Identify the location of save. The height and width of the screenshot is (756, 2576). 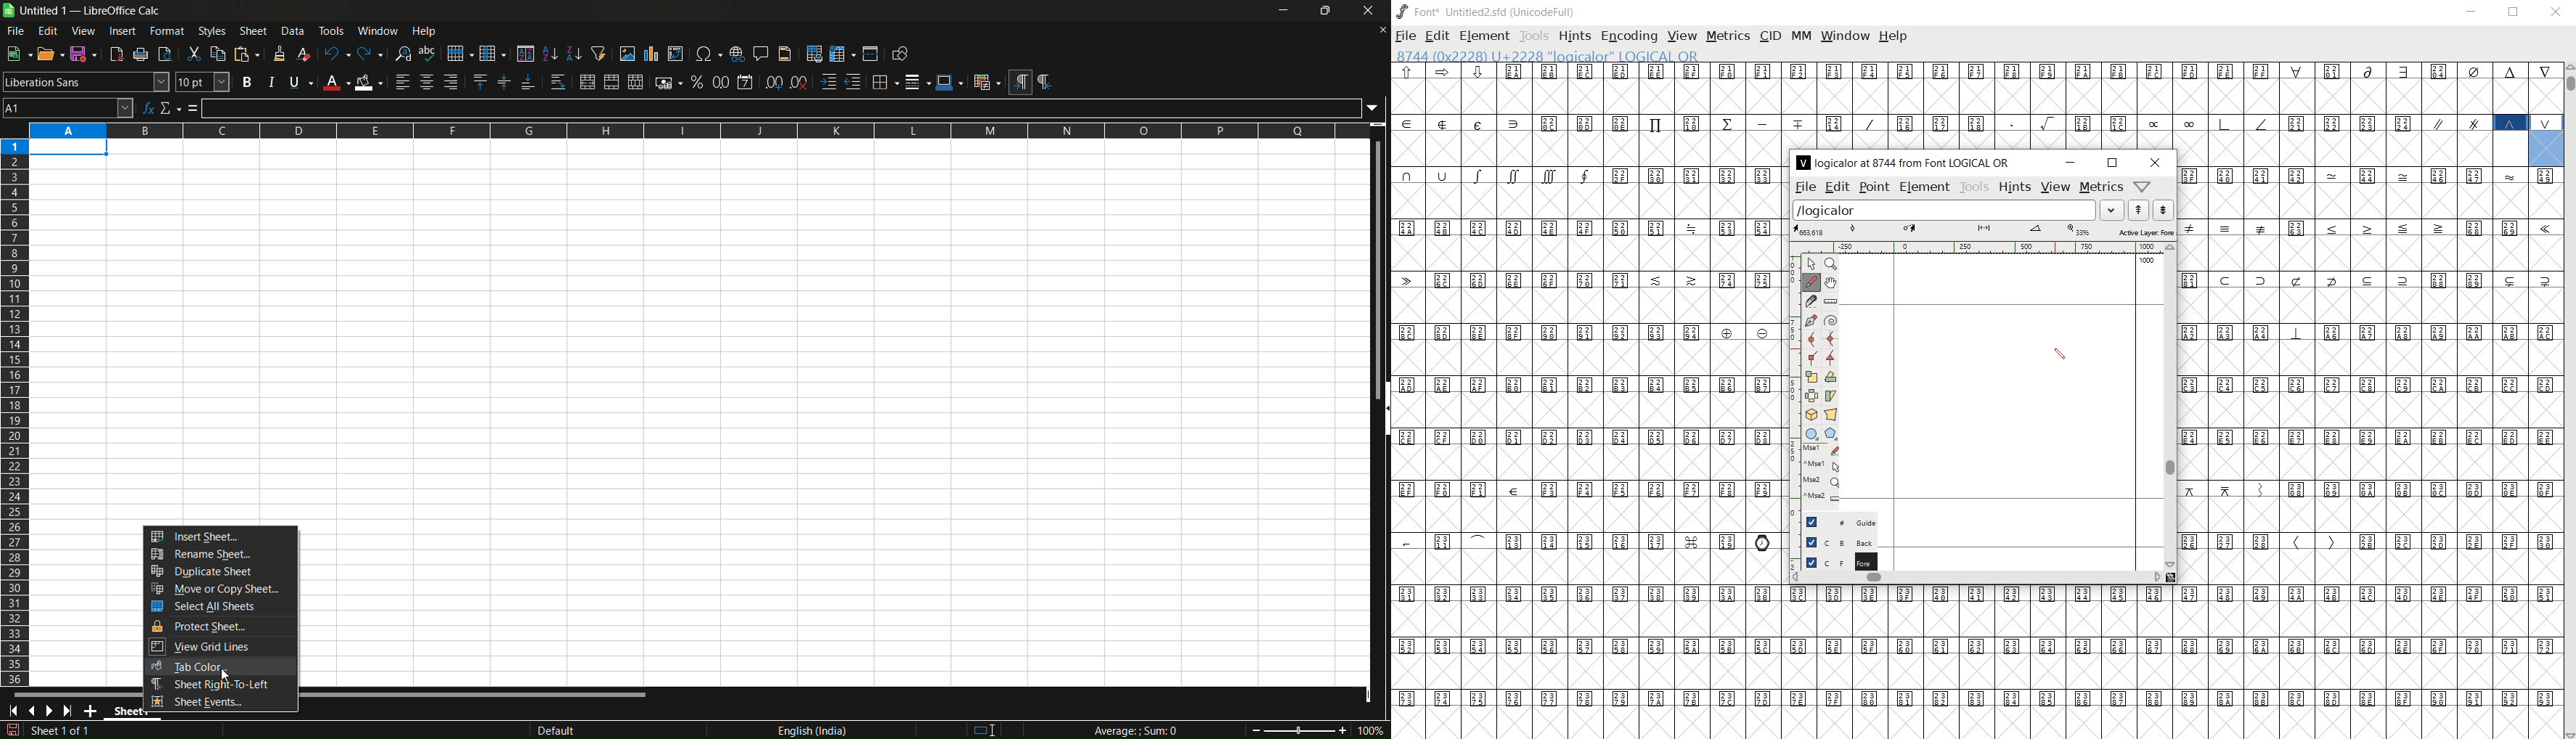
(84, 54).